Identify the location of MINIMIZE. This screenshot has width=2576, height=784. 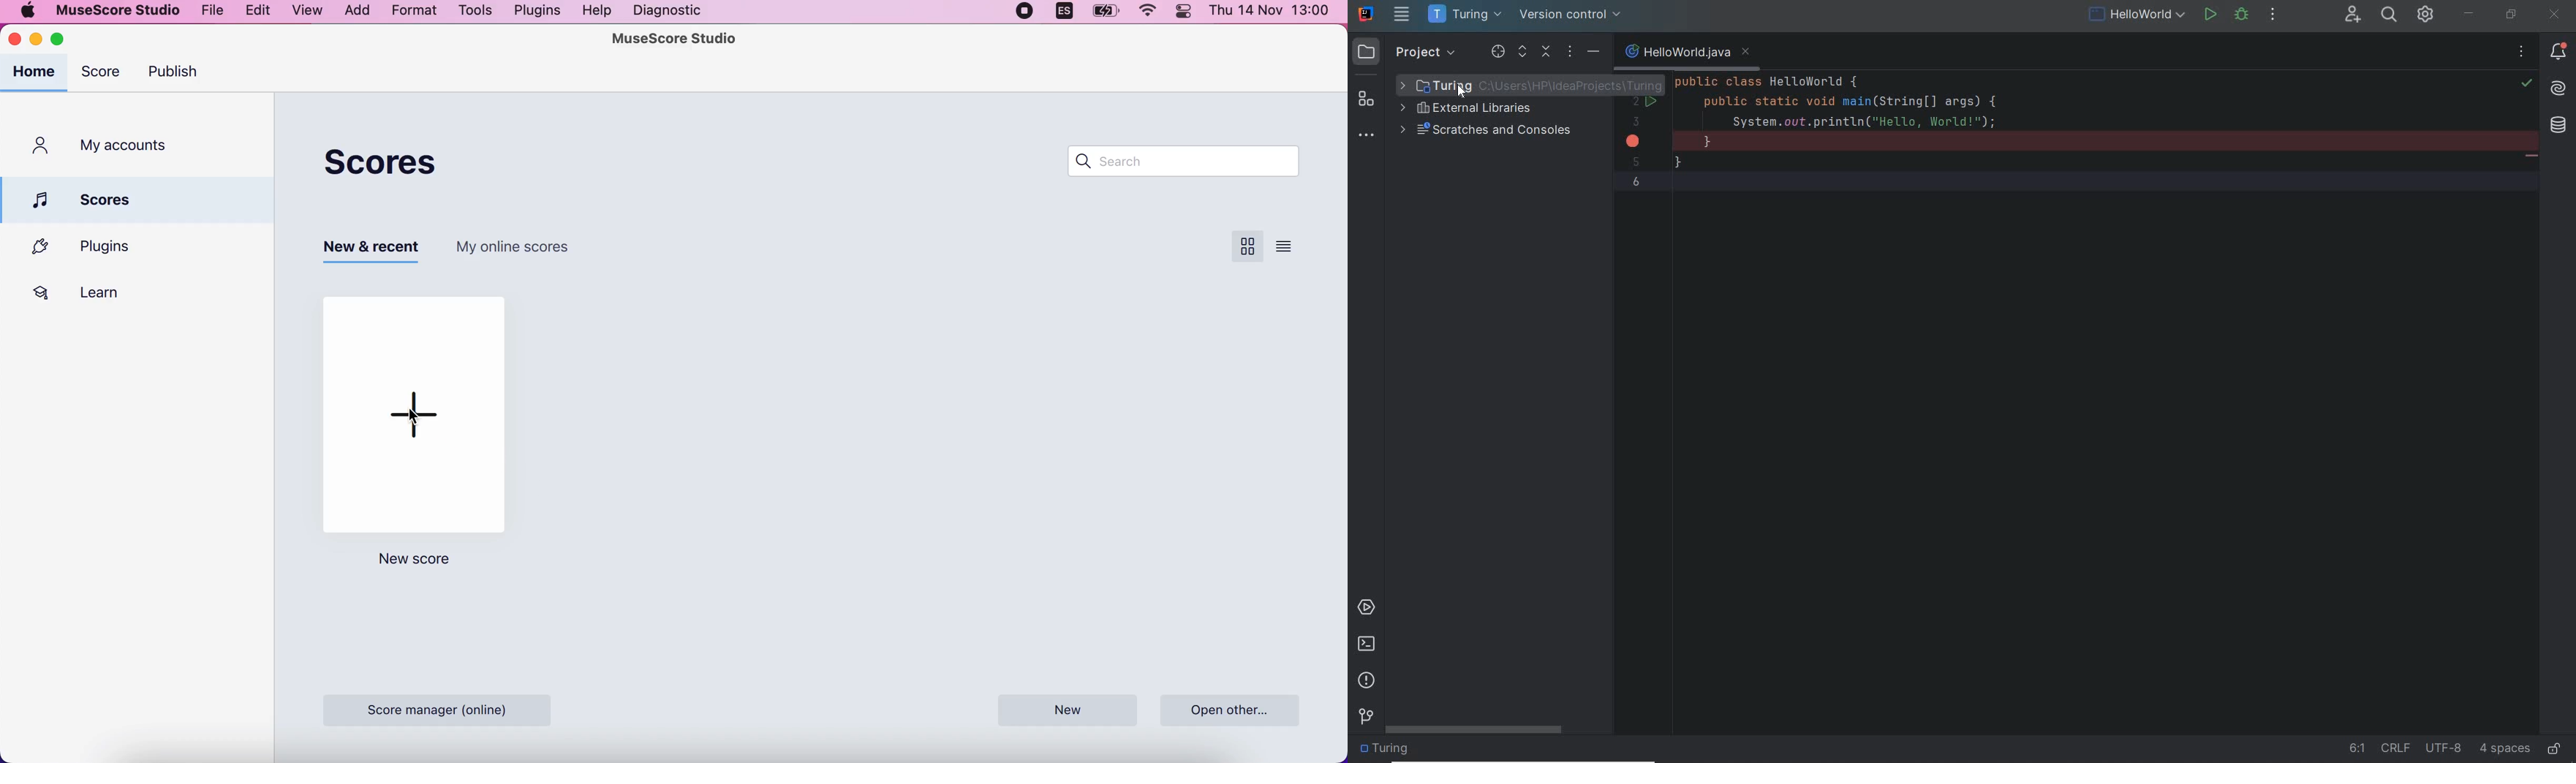
(2471, 14).